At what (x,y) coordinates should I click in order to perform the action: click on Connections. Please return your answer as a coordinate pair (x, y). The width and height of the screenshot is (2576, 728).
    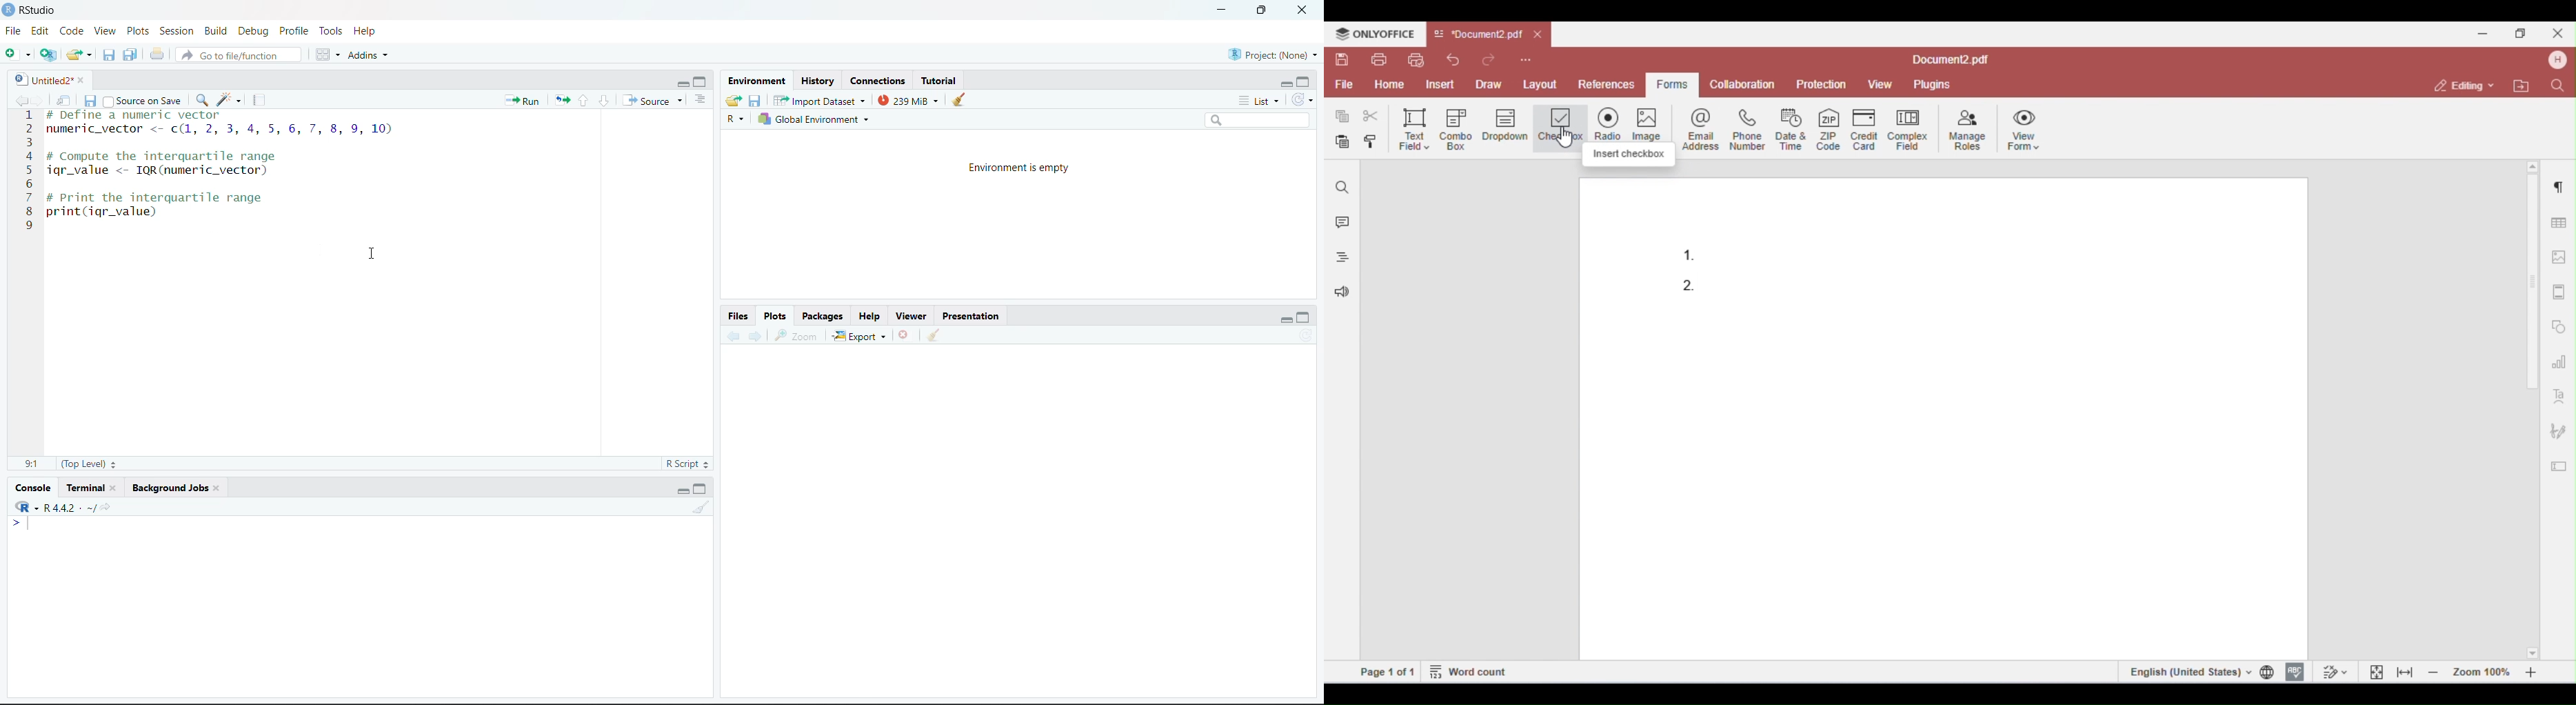
    Looking at the image, I should click on (878, 81).